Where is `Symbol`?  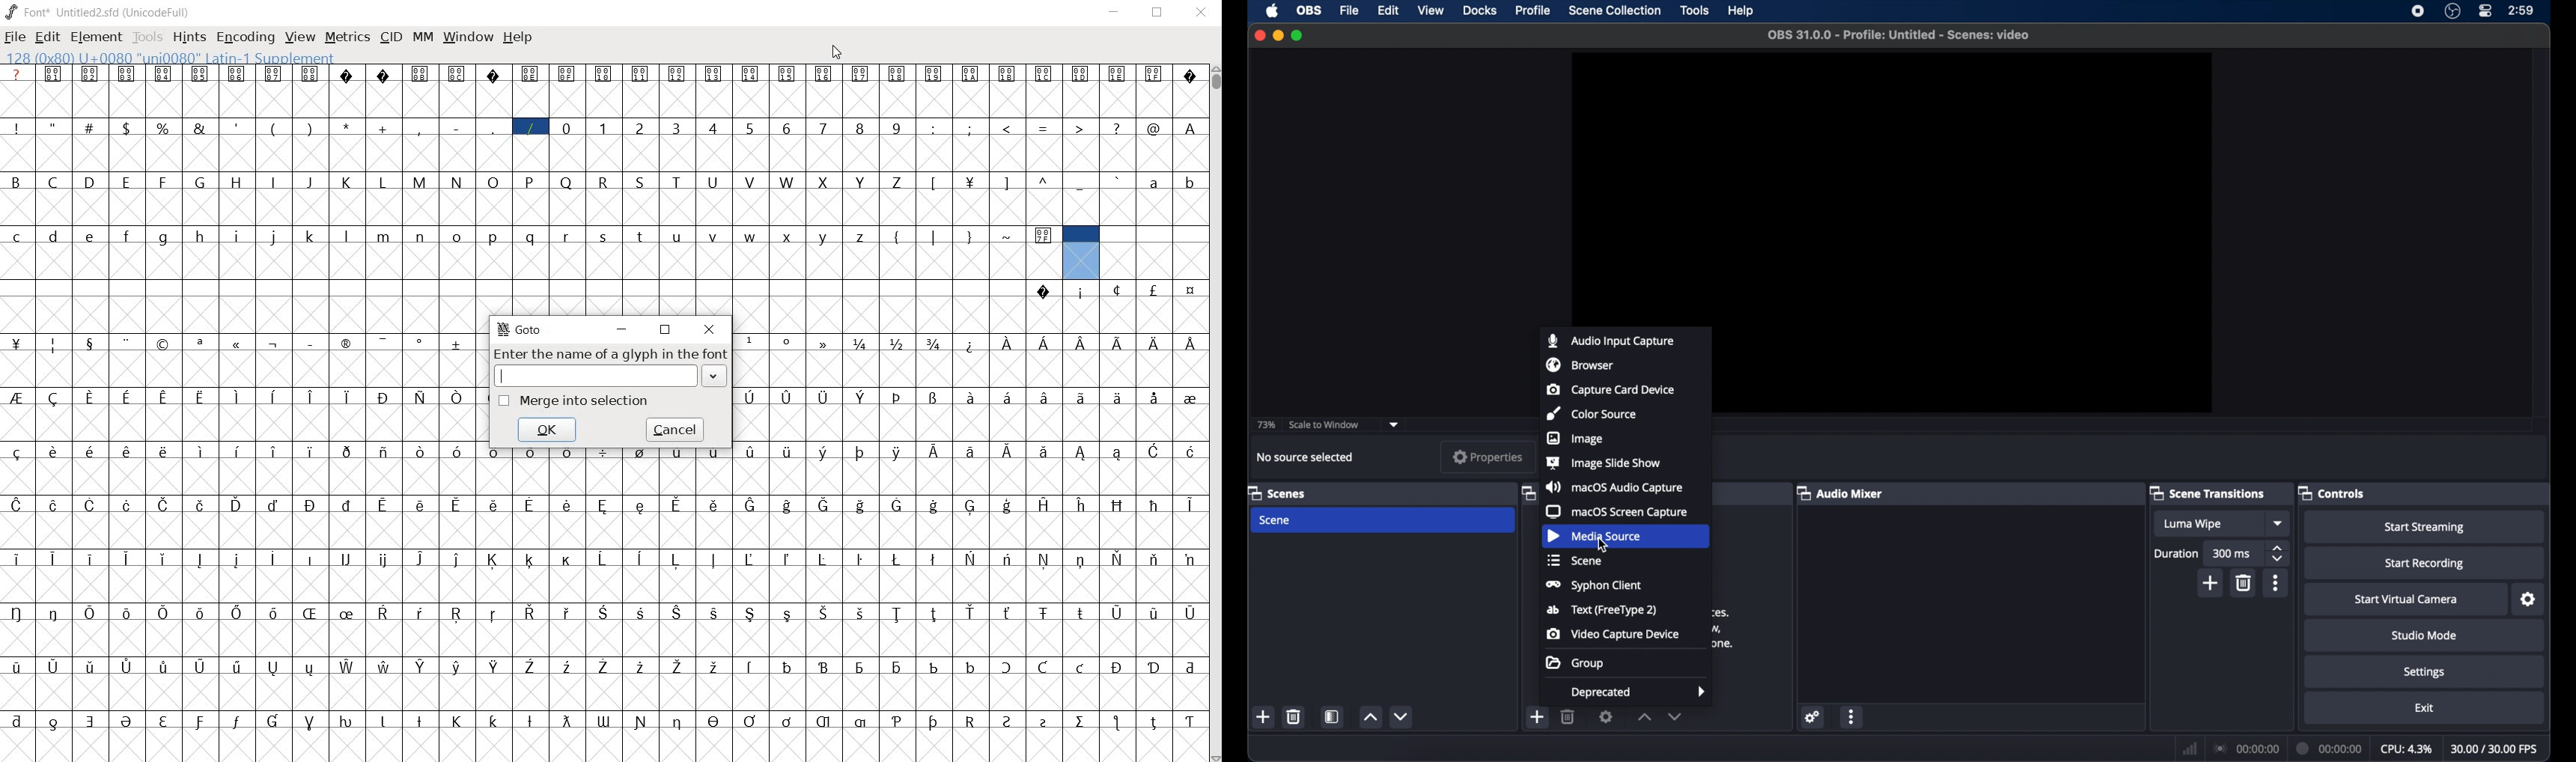 Symbol is located at coordinates (789, 343).